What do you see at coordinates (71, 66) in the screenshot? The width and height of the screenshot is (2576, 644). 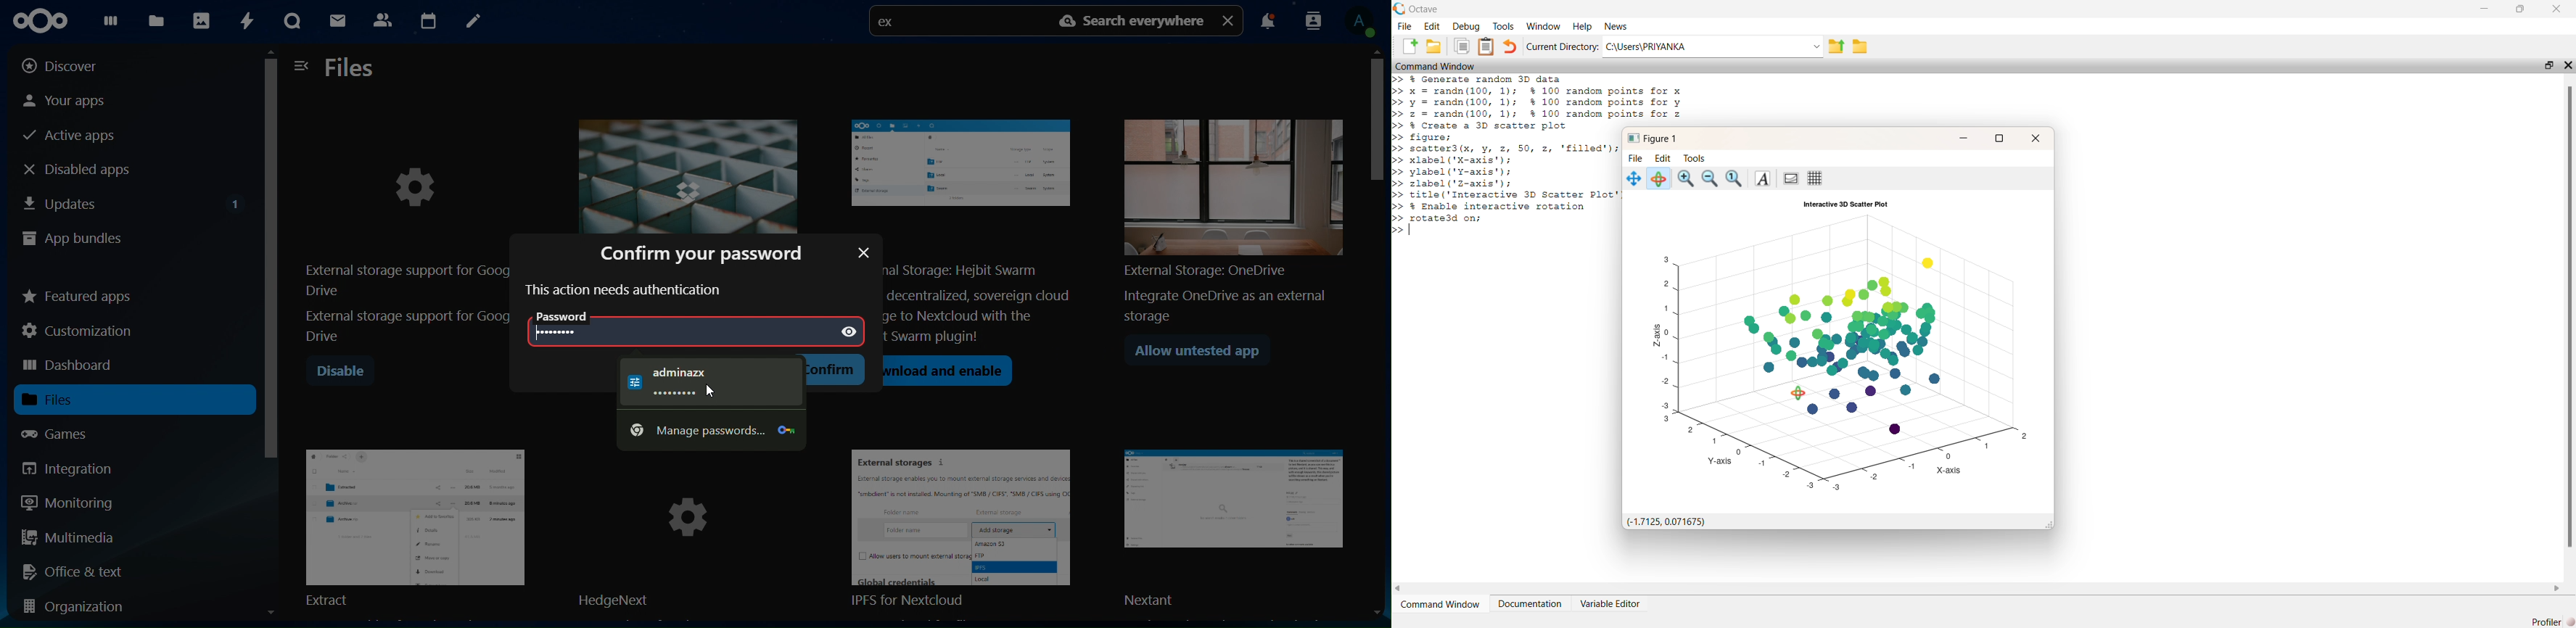 I see `discover` at bounding box center [71, 66].